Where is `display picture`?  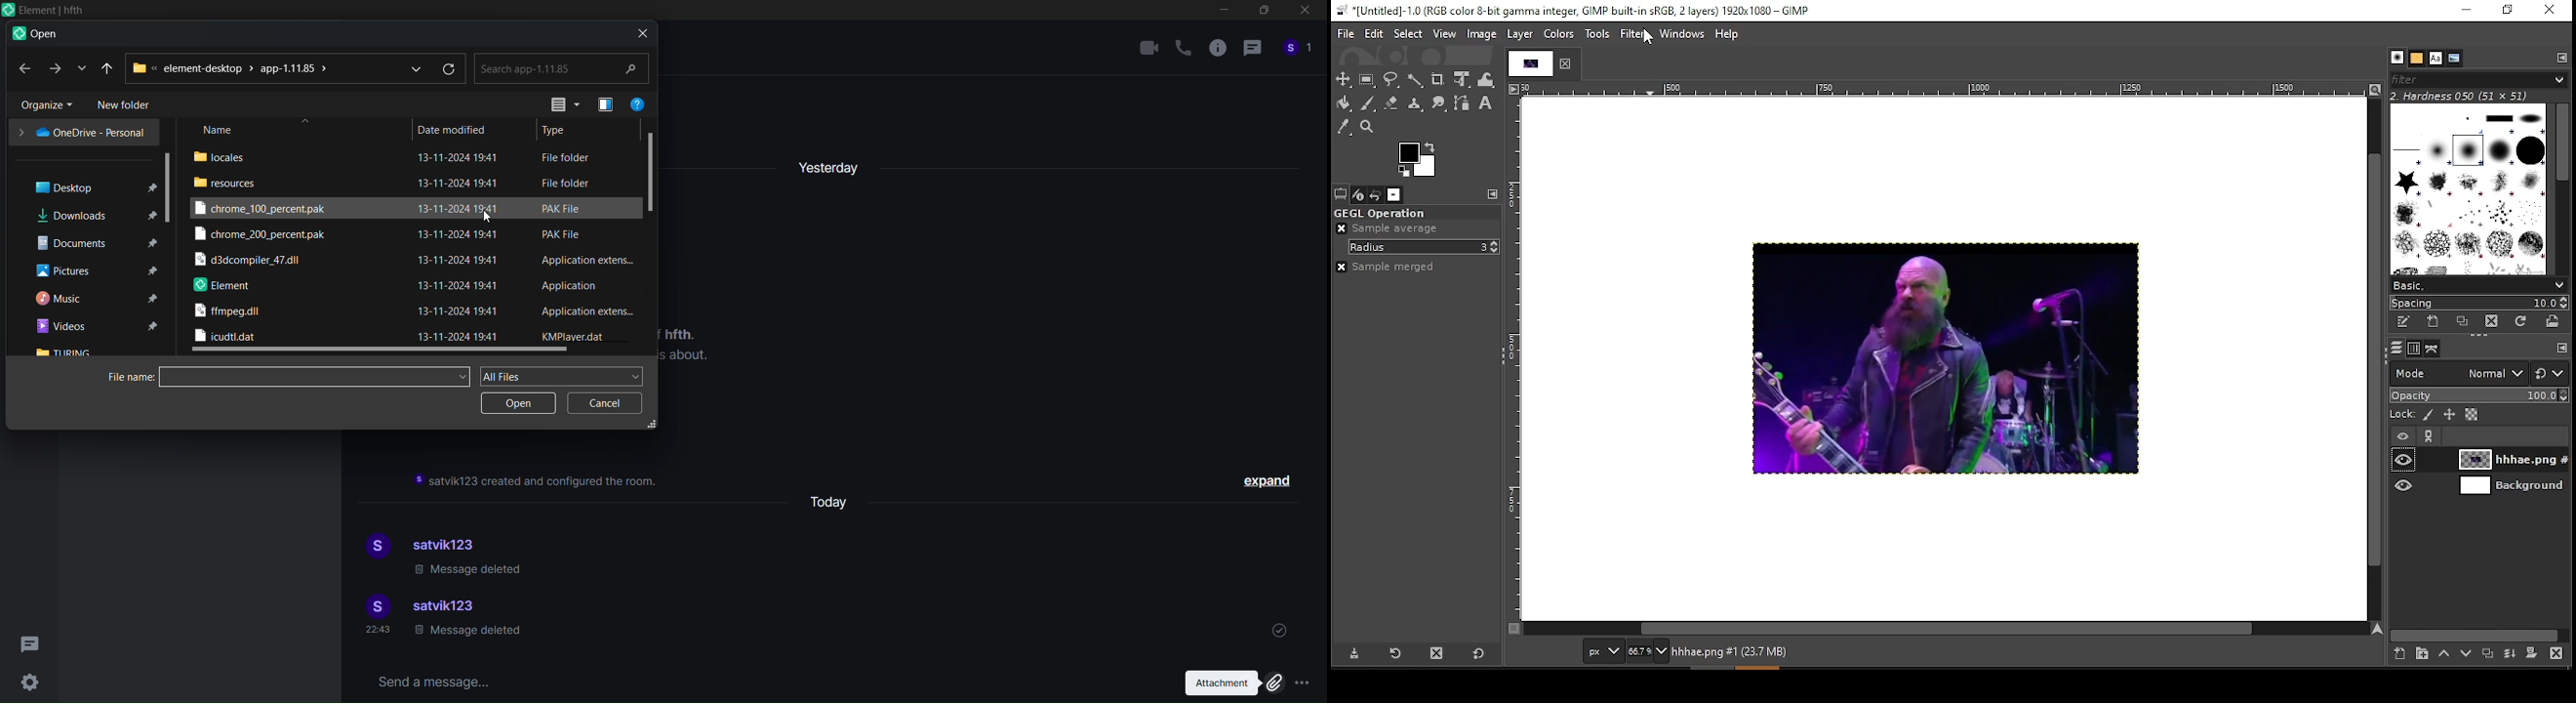 display picture is located at coordinates (374, 547).